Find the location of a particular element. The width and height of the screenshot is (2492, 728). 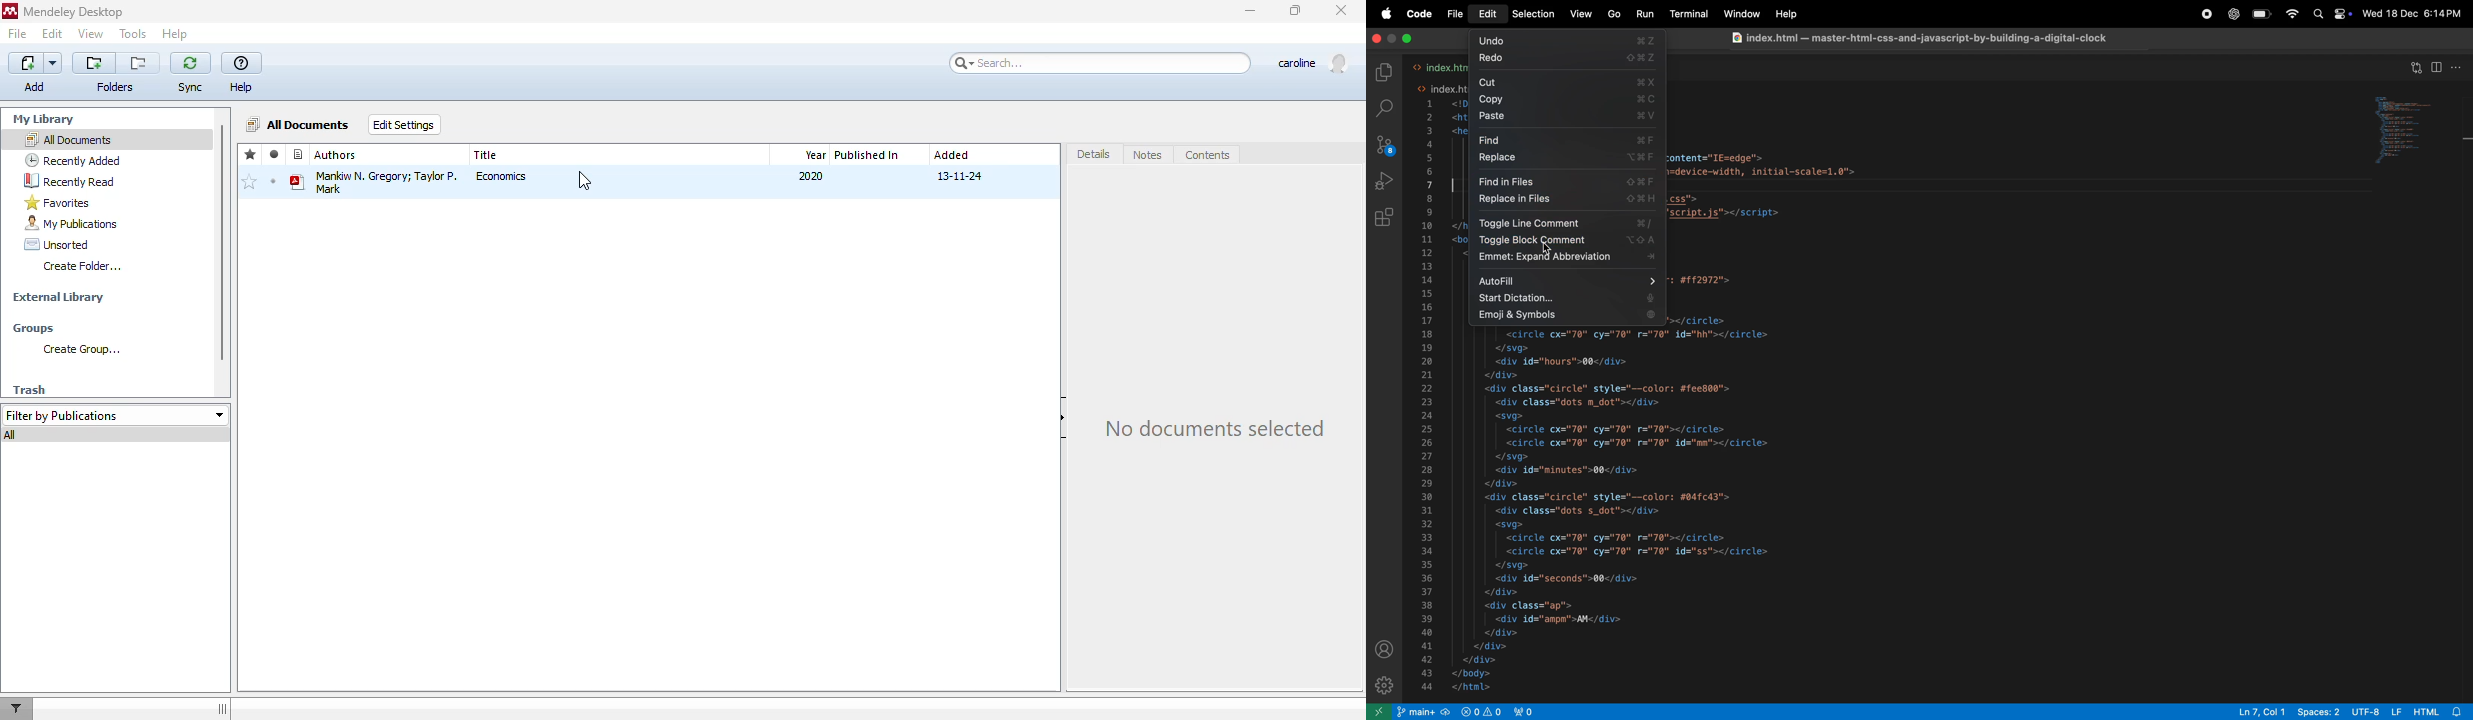

split editor is located at coordinates (2437, 67).